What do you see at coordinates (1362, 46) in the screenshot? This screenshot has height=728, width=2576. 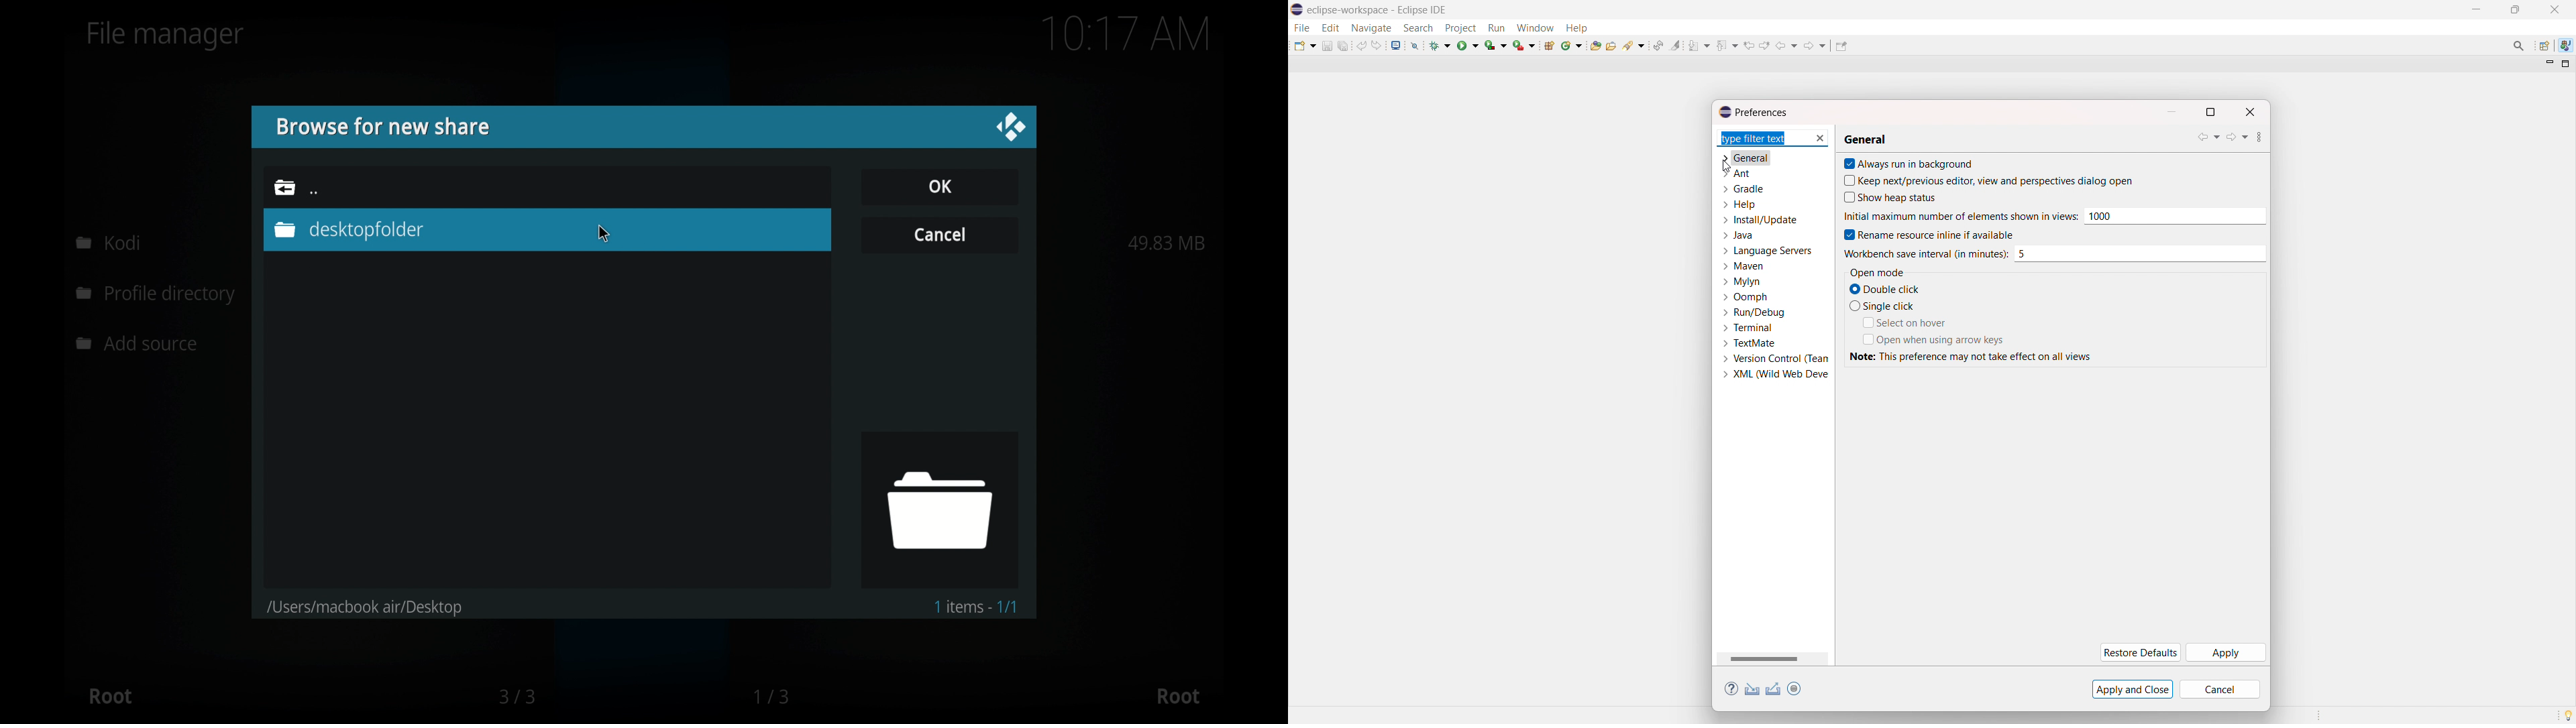 I see `undo` at bounding box center [1362, 46].